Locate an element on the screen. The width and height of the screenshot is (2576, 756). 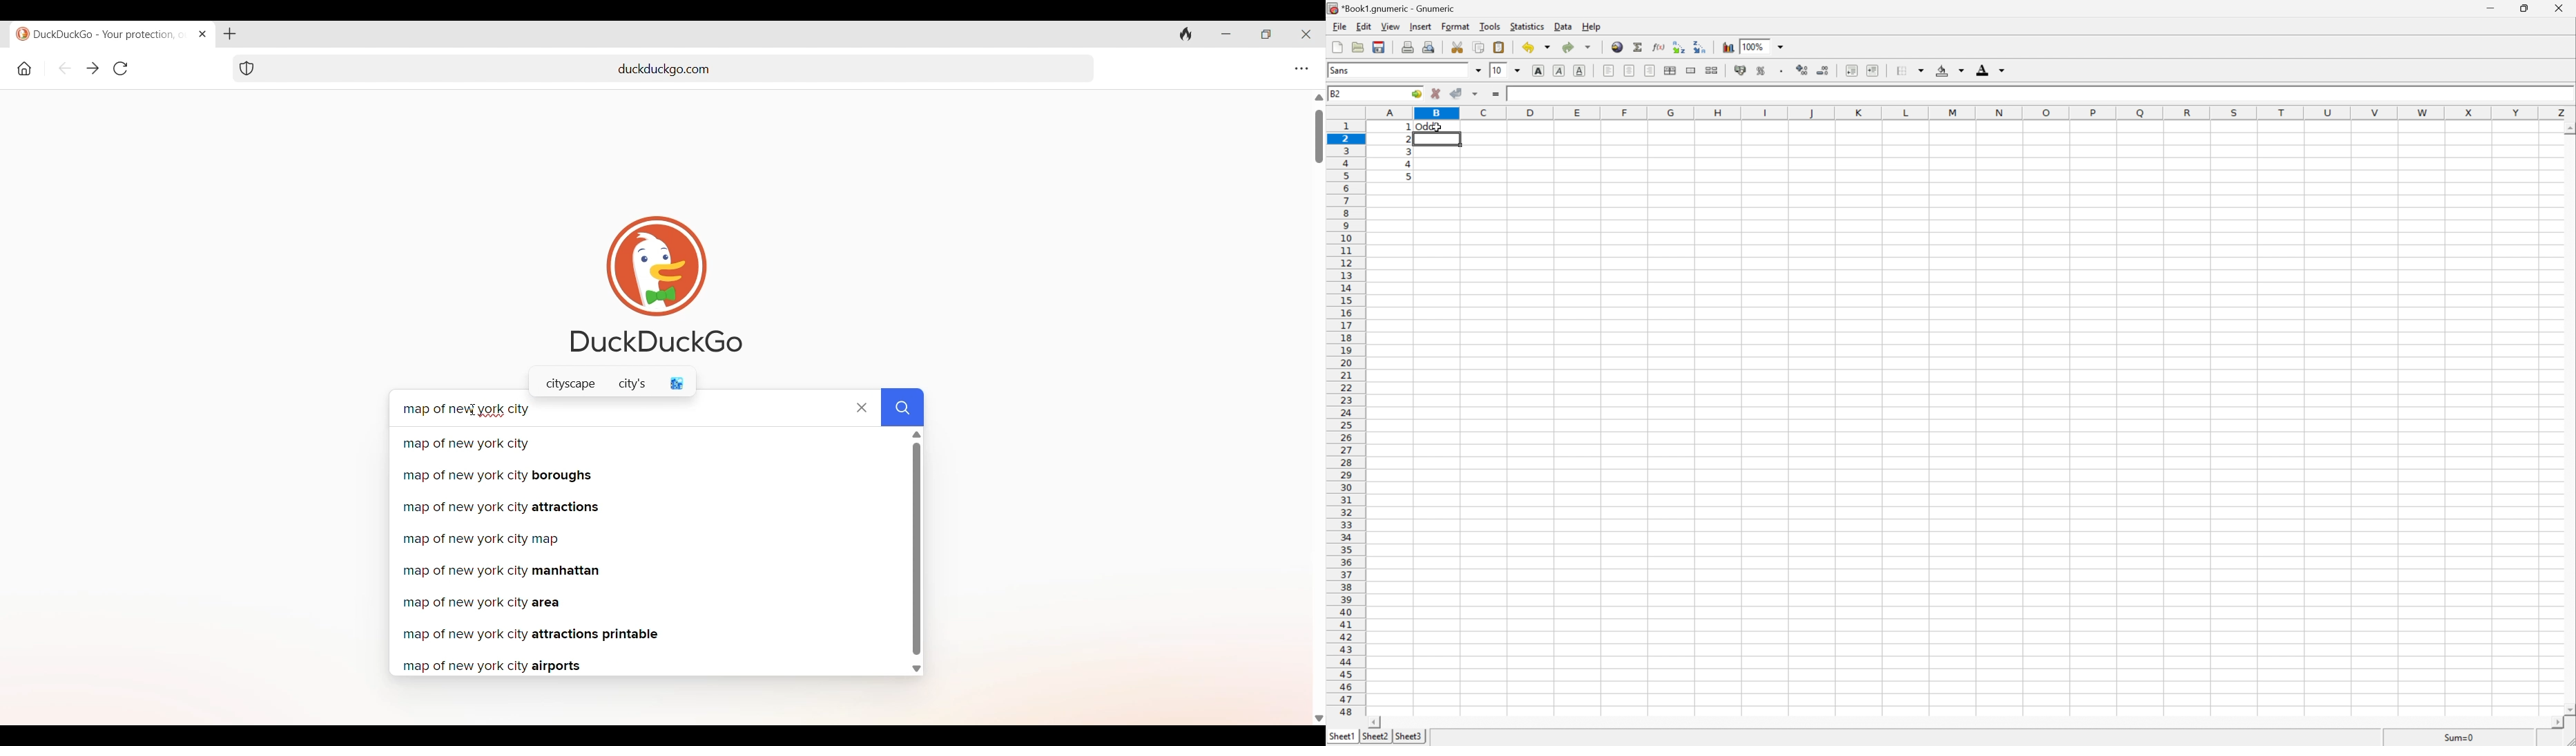
Decrease the decimals displayed is located at coordinates (1824, 69).